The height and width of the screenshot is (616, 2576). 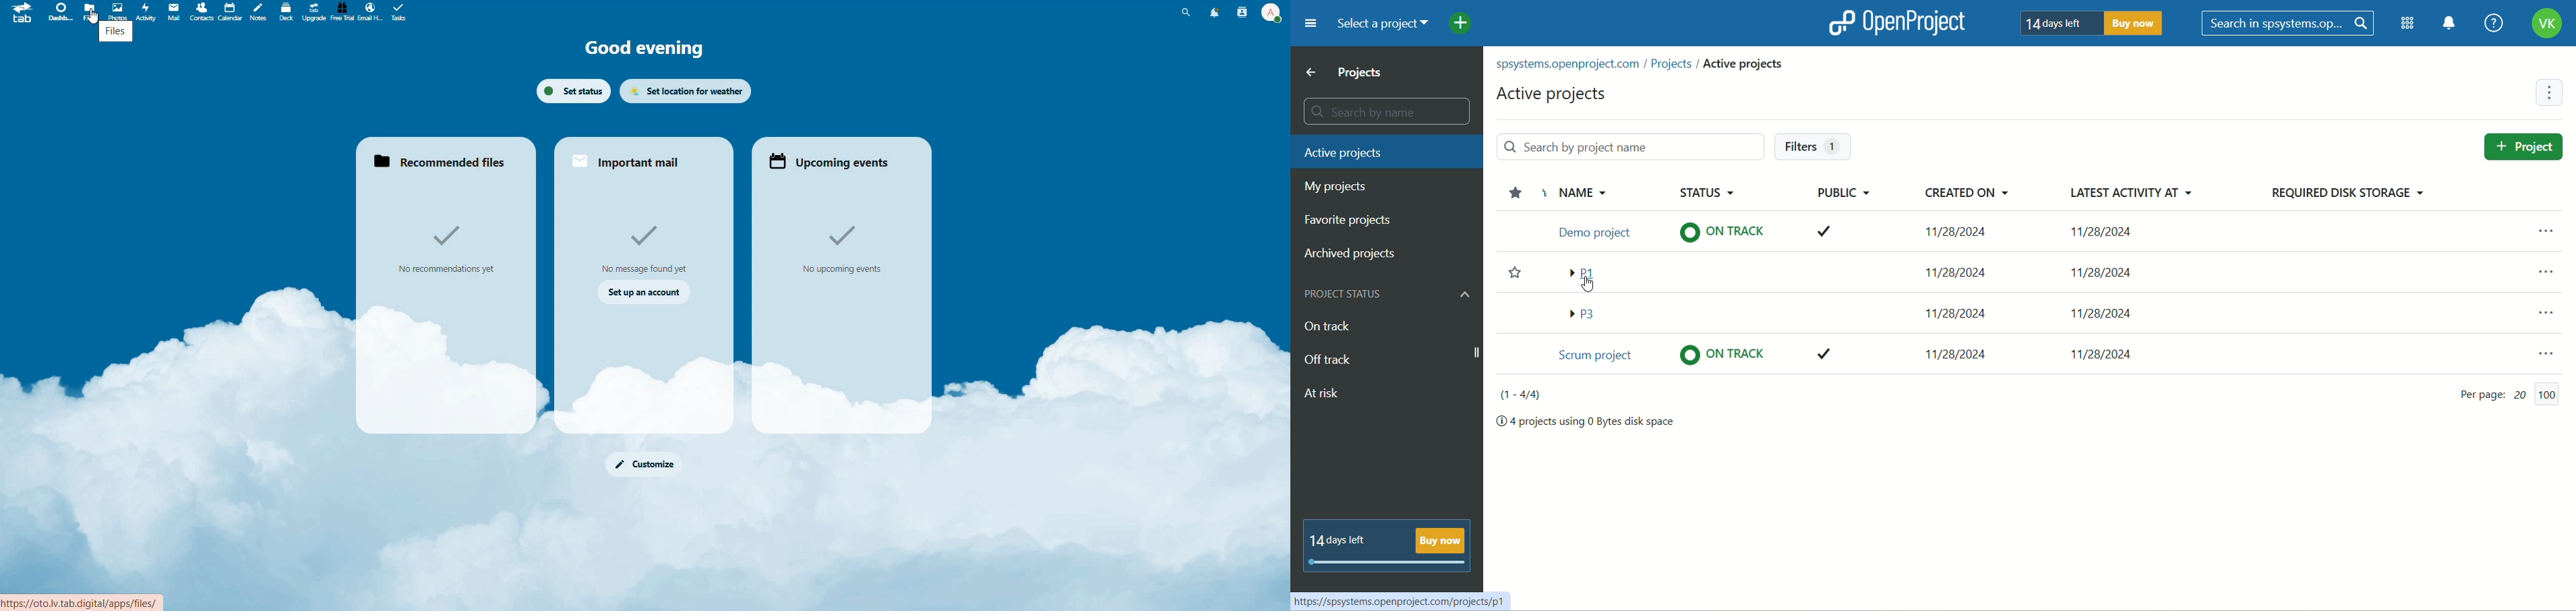 I want to click on 11/28/2024, so click(x=1957, y=351).